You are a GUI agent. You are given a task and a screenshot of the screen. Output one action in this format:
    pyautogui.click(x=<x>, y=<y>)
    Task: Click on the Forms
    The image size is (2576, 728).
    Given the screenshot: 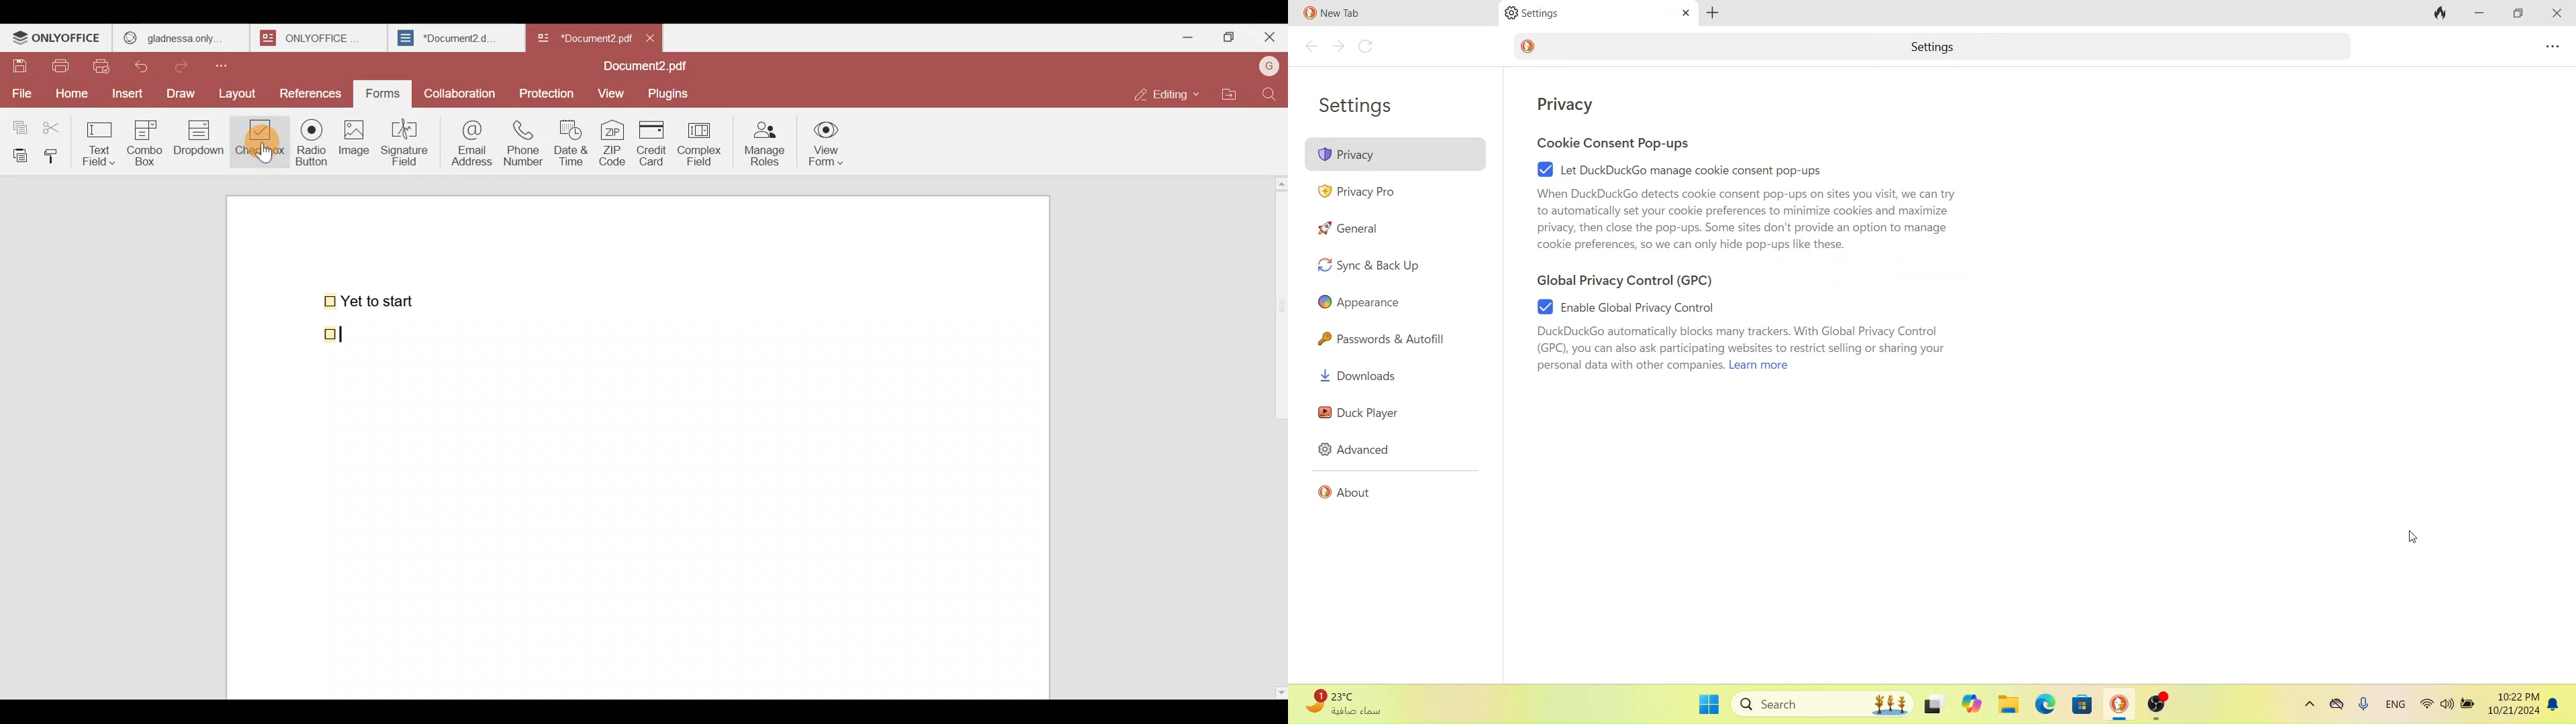 What is the action you would take?
    pyautogui.click(x=384, y=92)
    